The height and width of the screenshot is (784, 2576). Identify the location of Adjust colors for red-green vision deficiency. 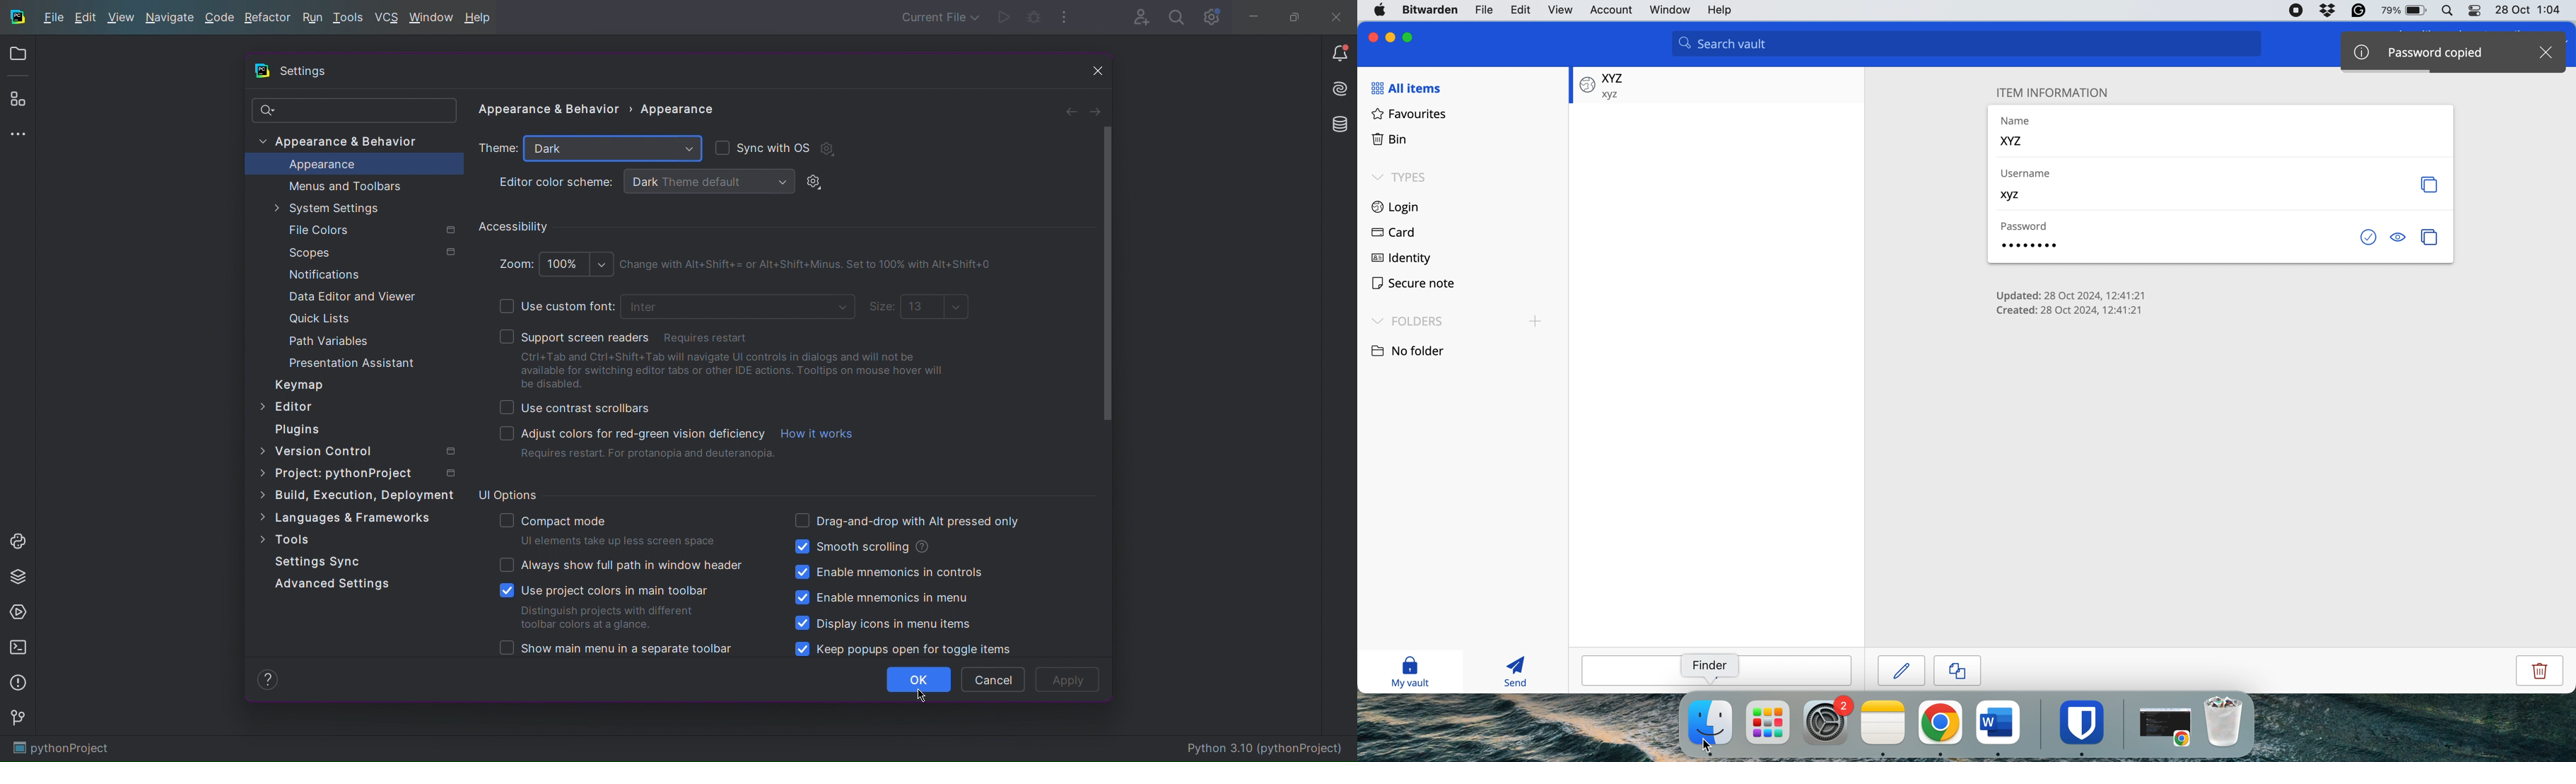
(624, 433).